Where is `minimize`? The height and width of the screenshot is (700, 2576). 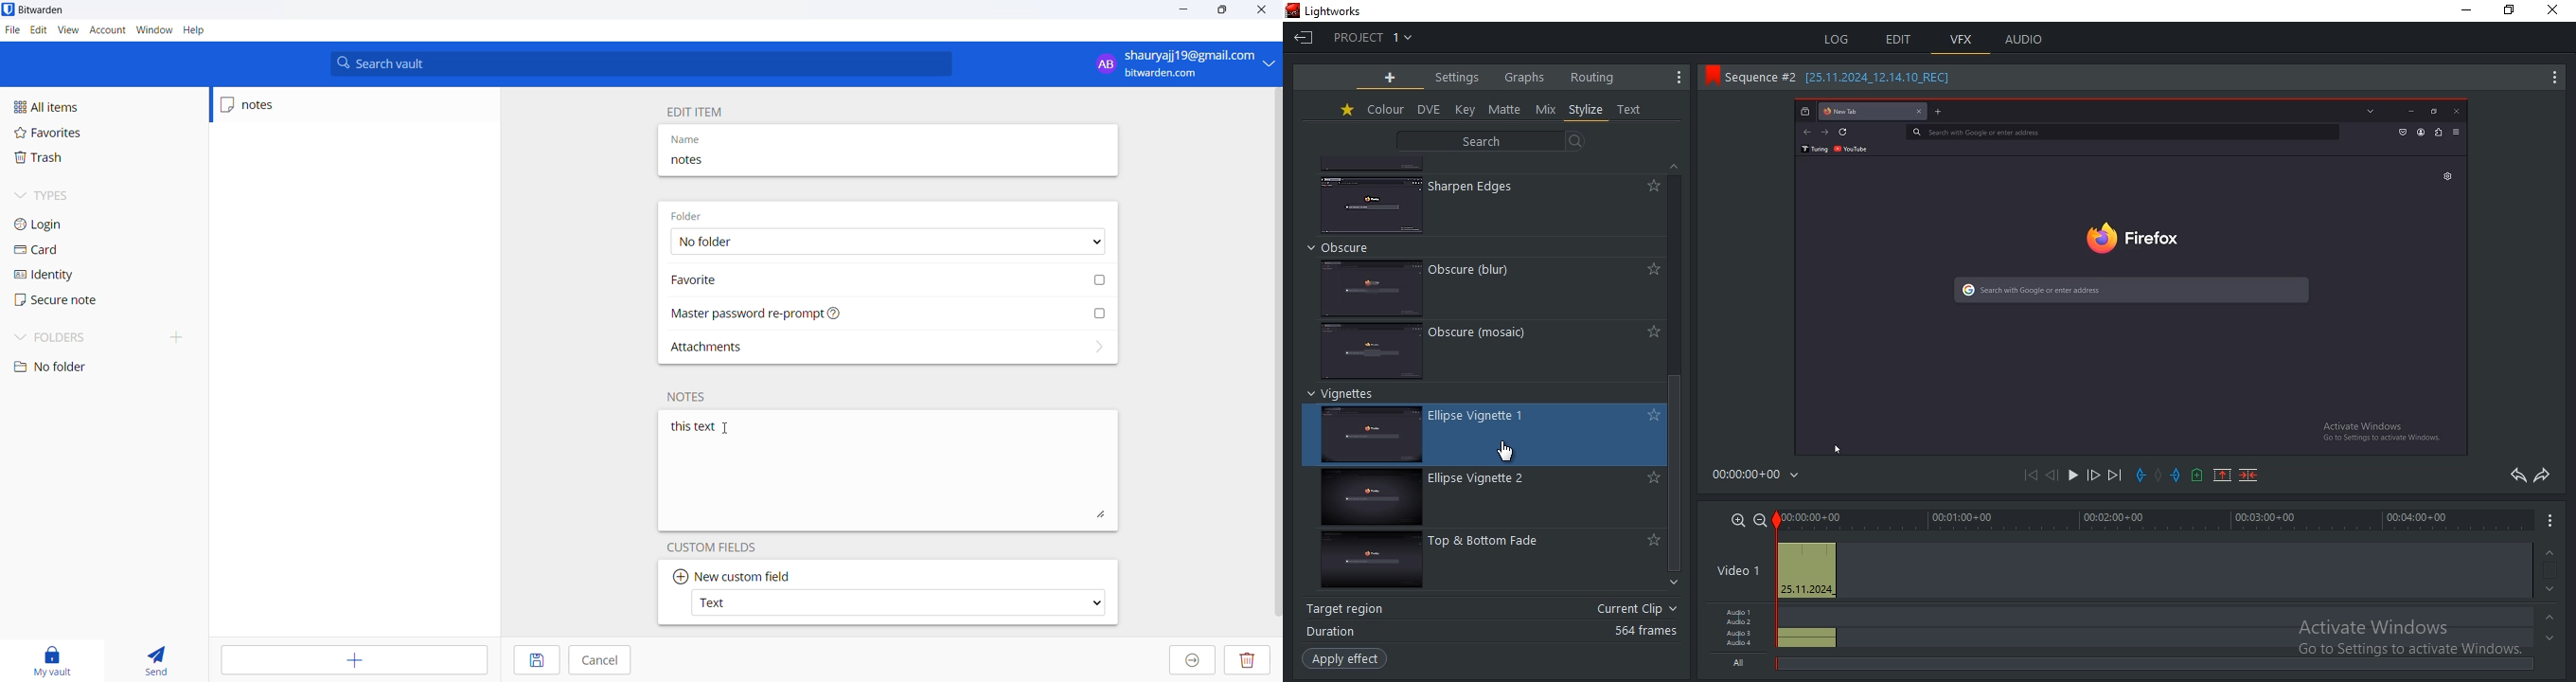 minimize is located at coordinates (1180, 11).